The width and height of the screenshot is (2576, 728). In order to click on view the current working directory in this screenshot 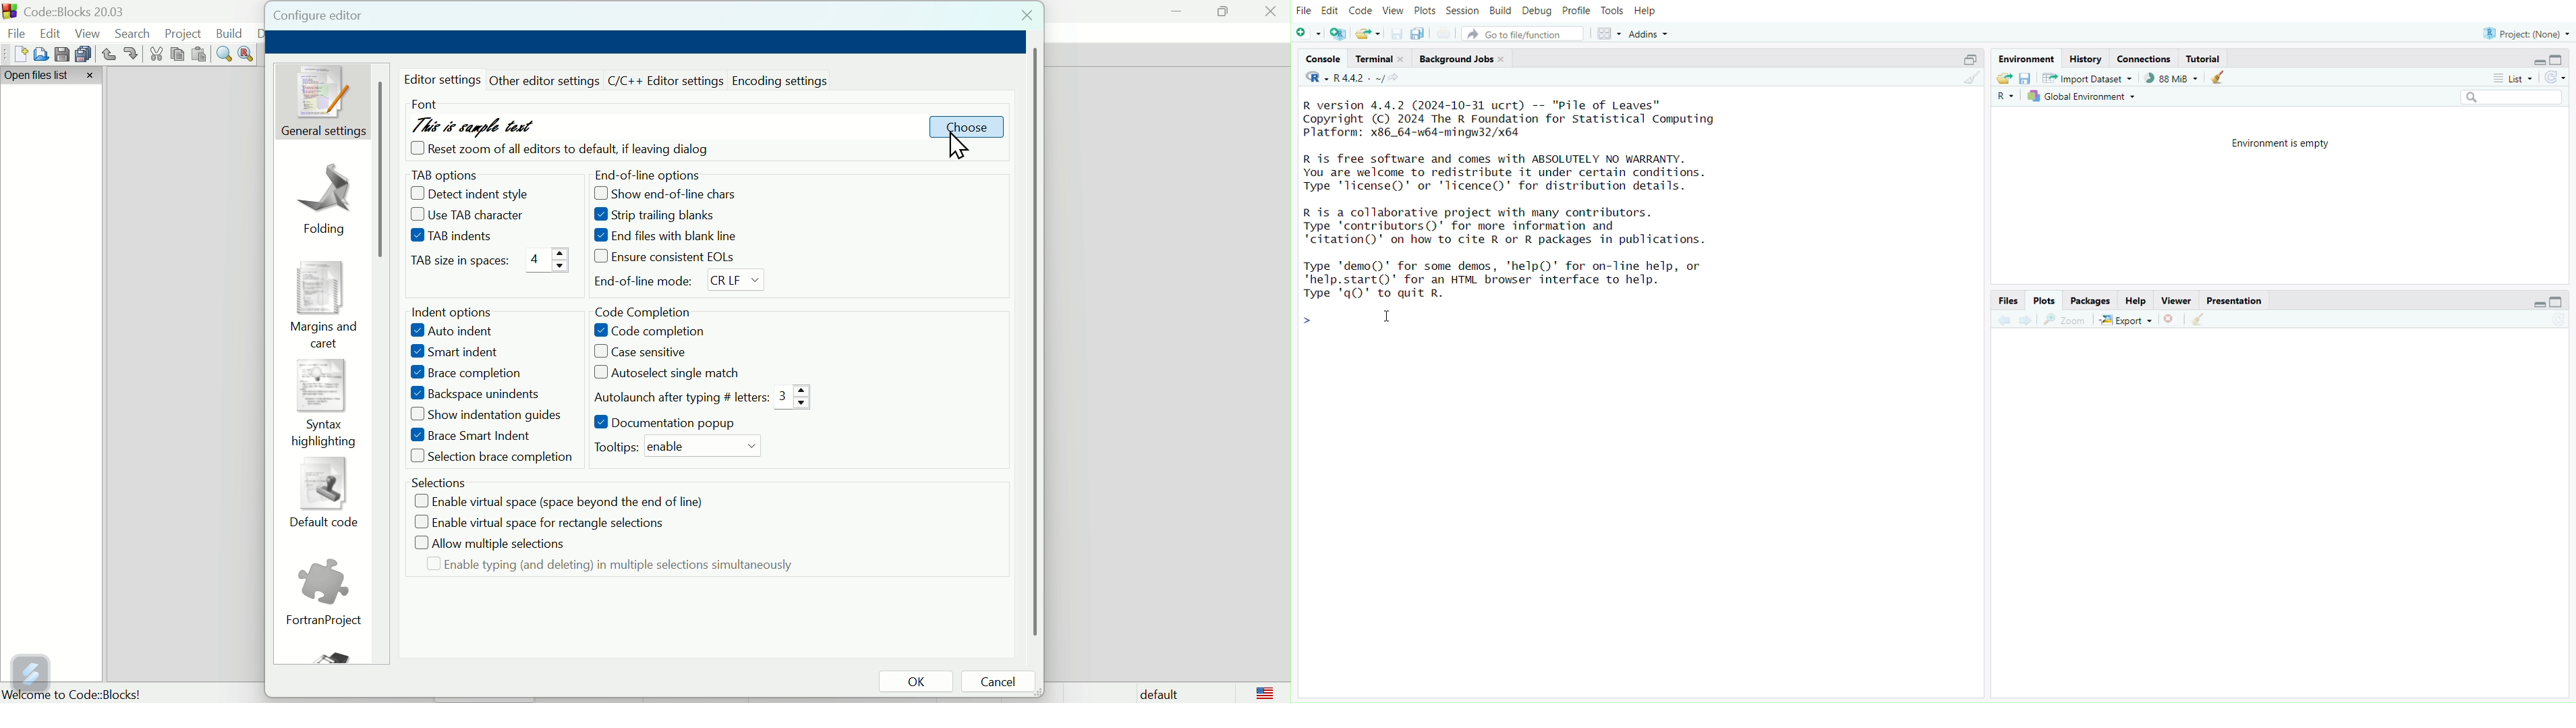, I will do `click(1396, 78)`.